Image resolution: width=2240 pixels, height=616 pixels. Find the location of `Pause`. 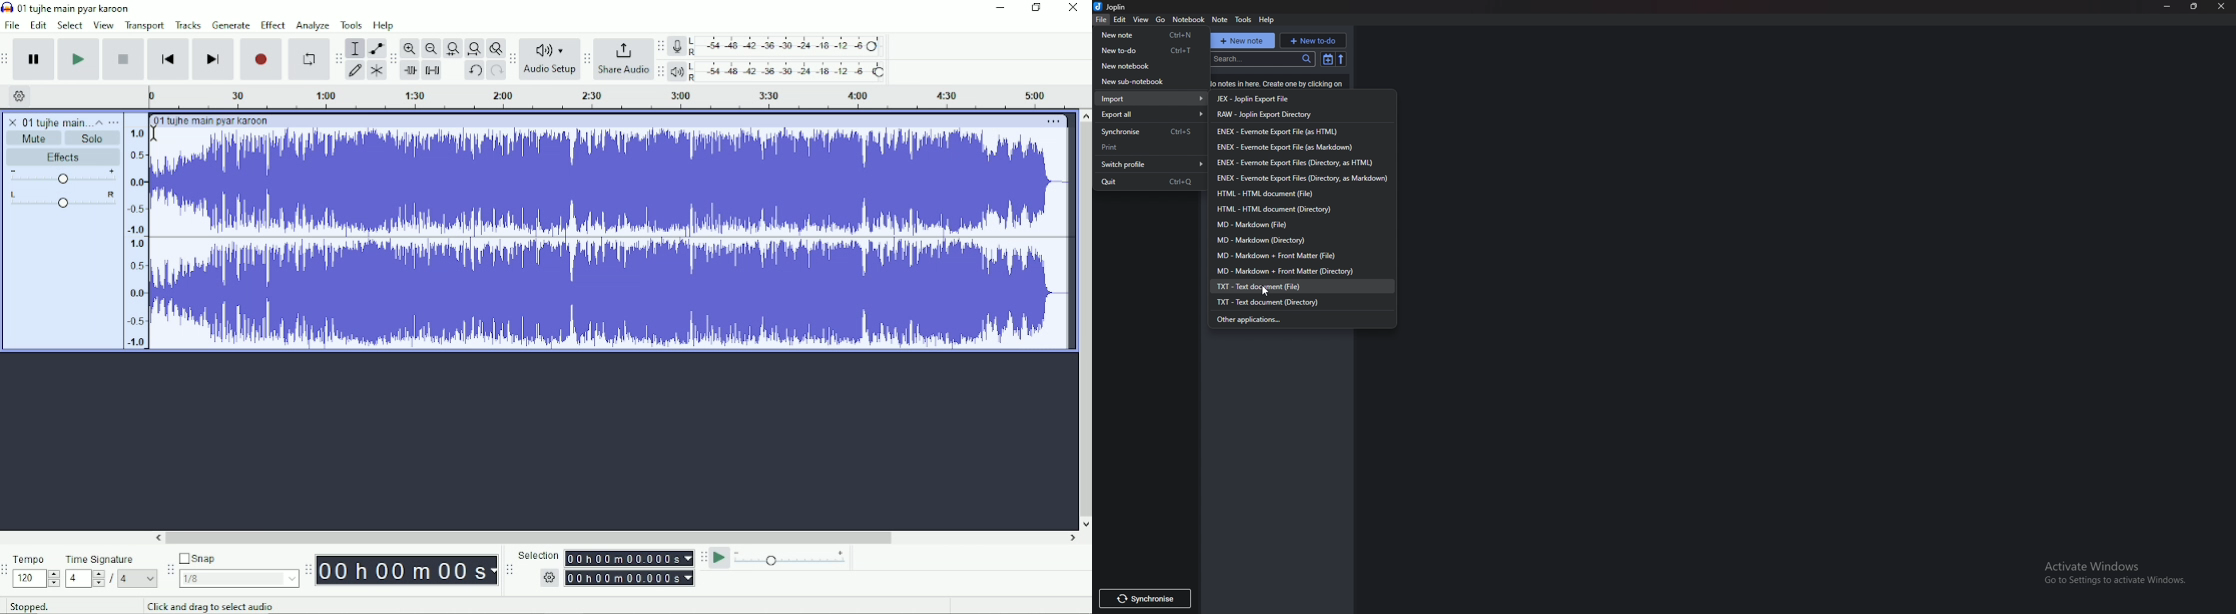

Pause is located at coordinates (36, 59).